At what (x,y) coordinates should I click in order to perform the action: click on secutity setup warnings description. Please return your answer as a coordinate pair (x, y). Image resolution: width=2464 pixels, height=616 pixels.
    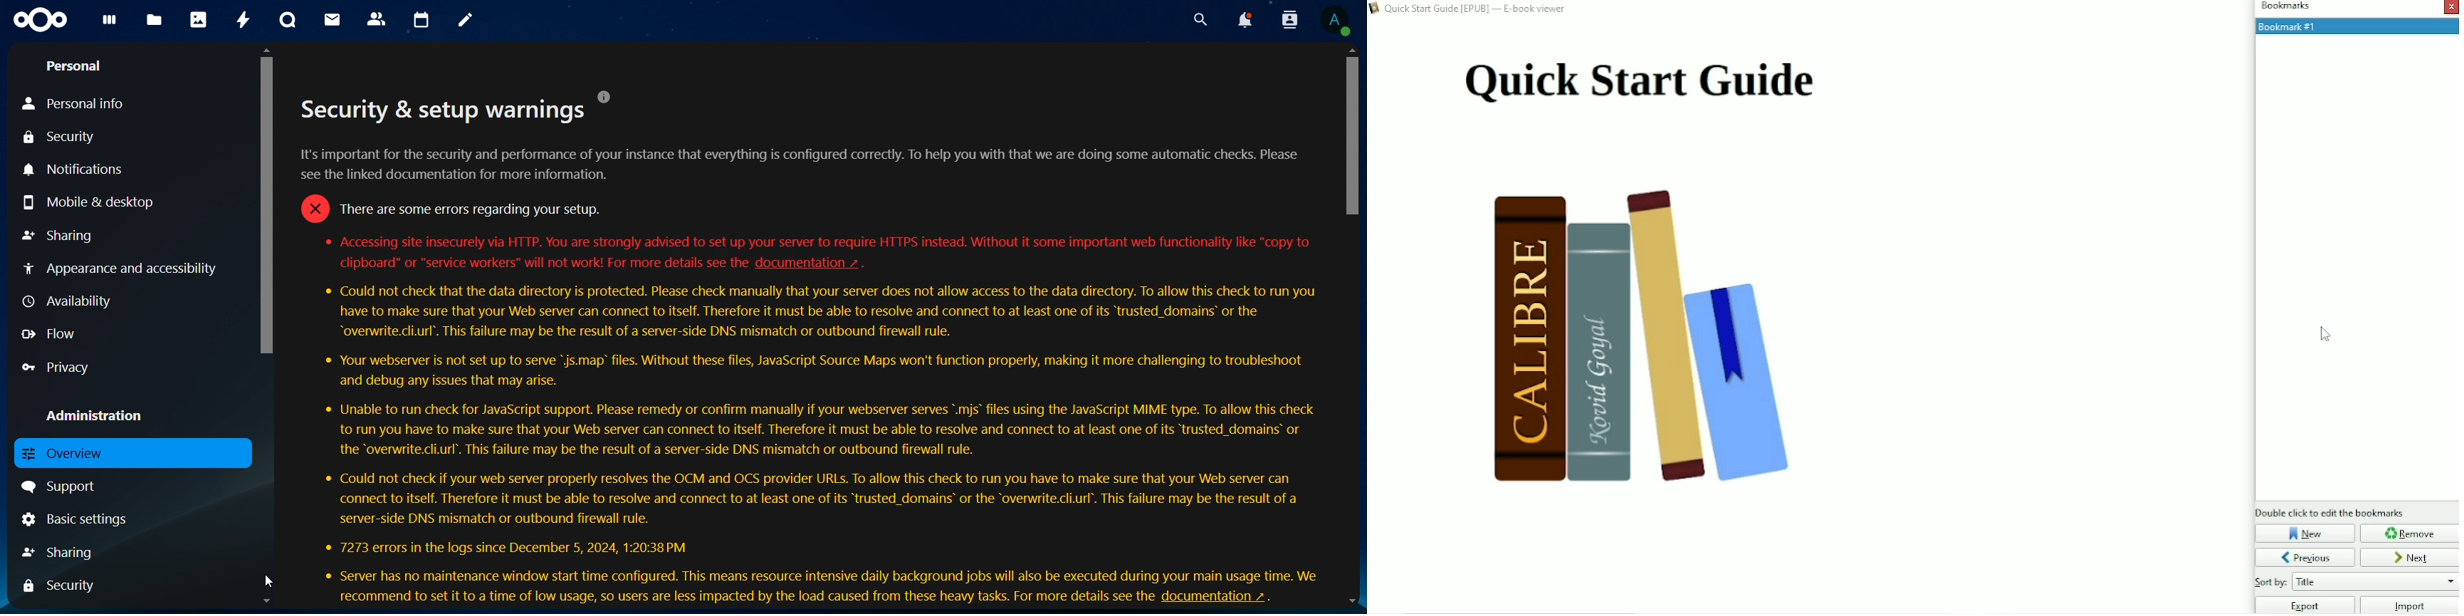
    Looking at the image, I should click on (811, 343).